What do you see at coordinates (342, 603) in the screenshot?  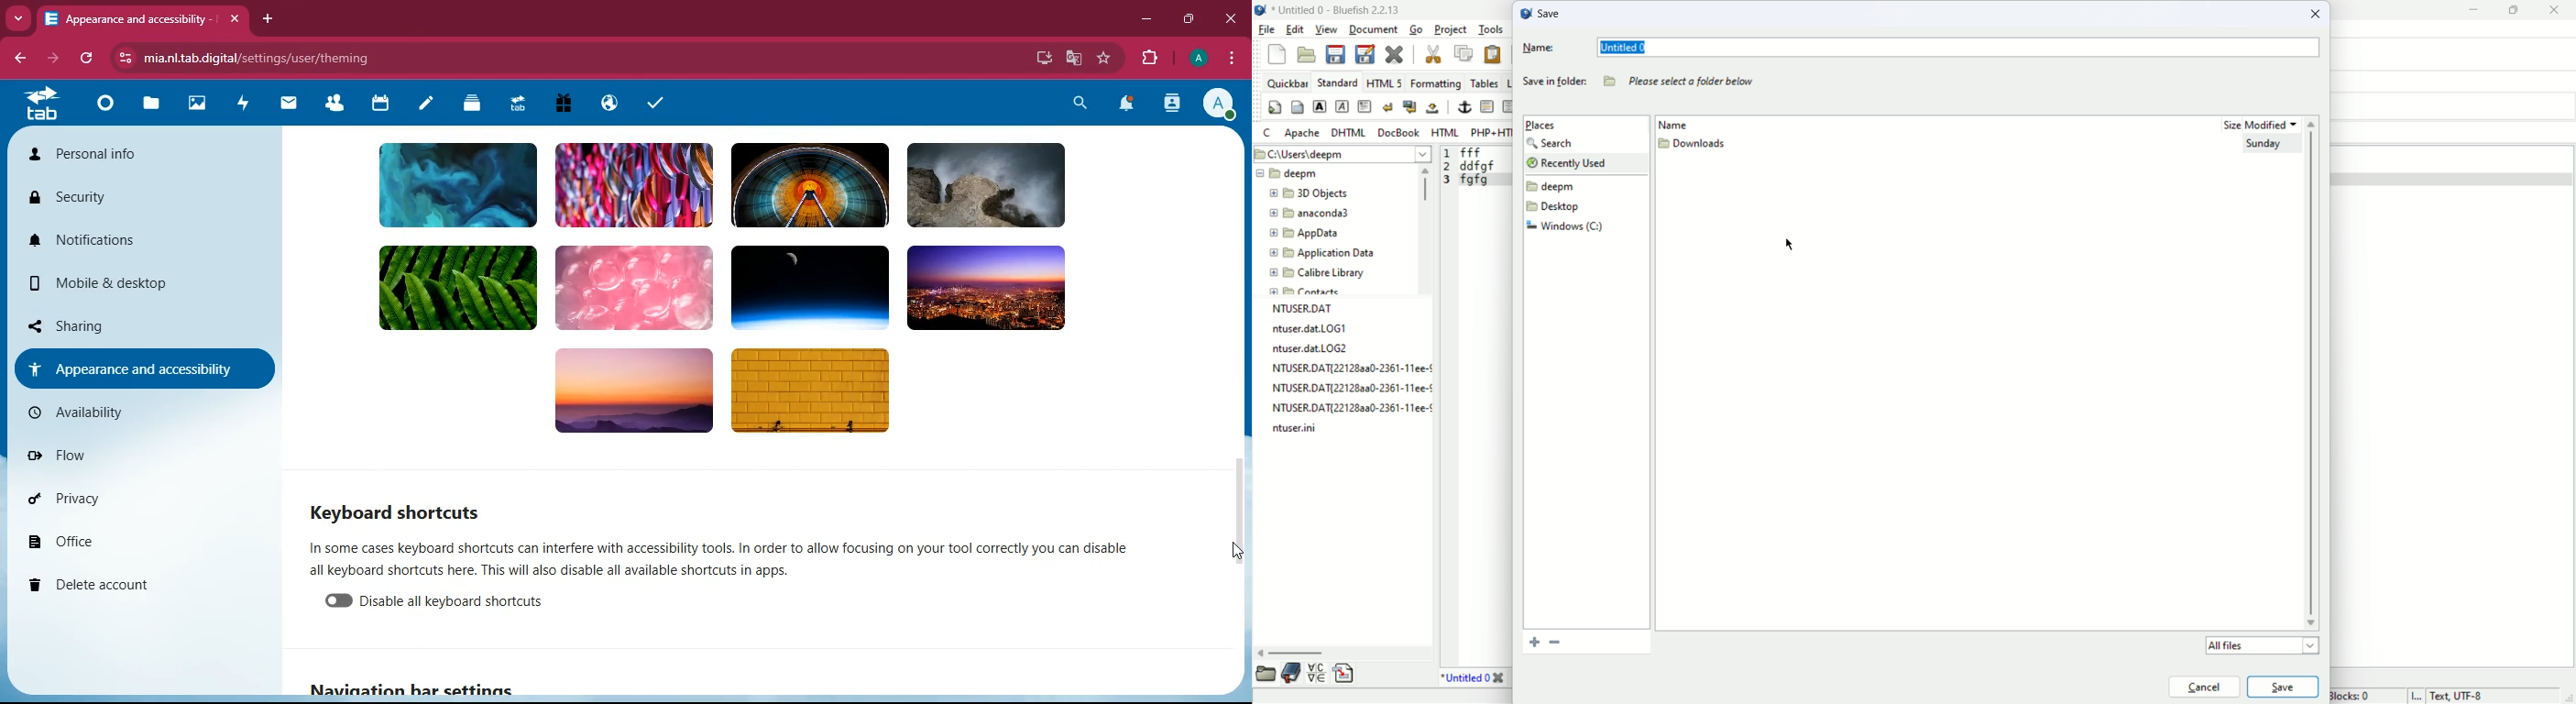 I see `enable` at bounding box center [342, 603].